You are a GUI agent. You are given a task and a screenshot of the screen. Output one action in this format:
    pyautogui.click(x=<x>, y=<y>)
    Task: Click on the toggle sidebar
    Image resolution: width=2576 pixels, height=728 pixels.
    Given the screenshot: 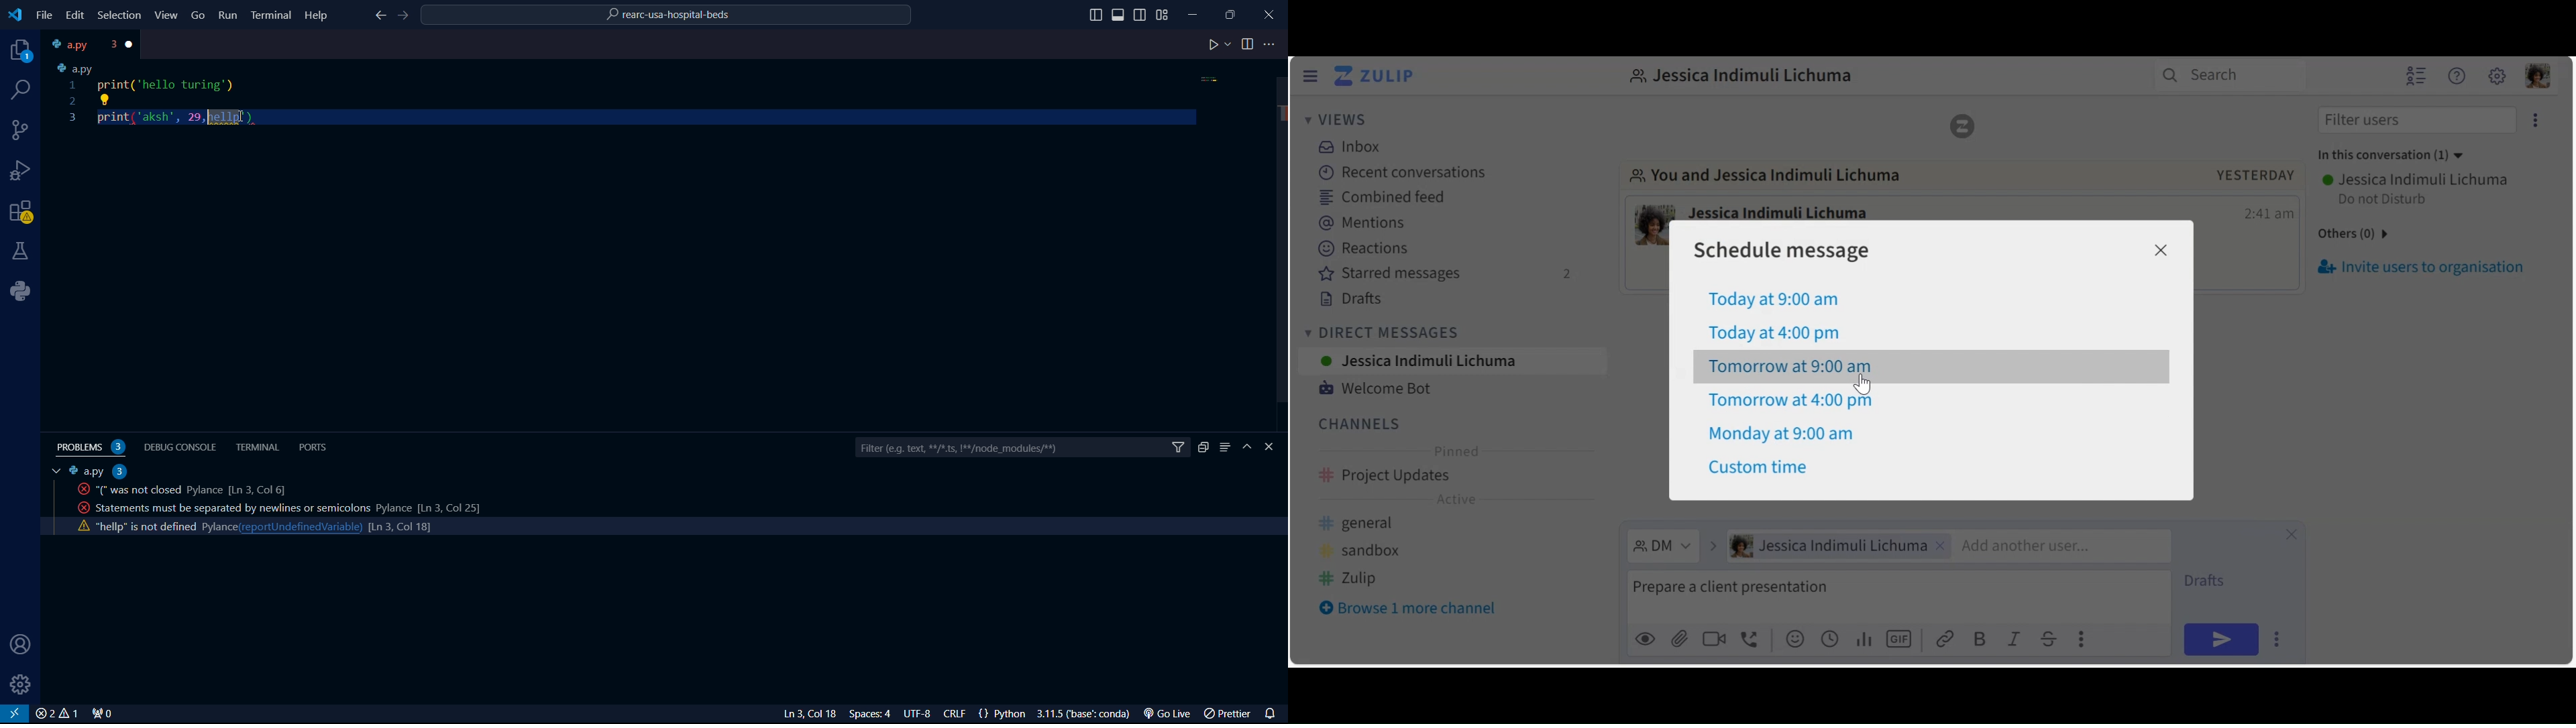 What is the action you would take?
    pyautogui.click(x=1120, y=15)
    